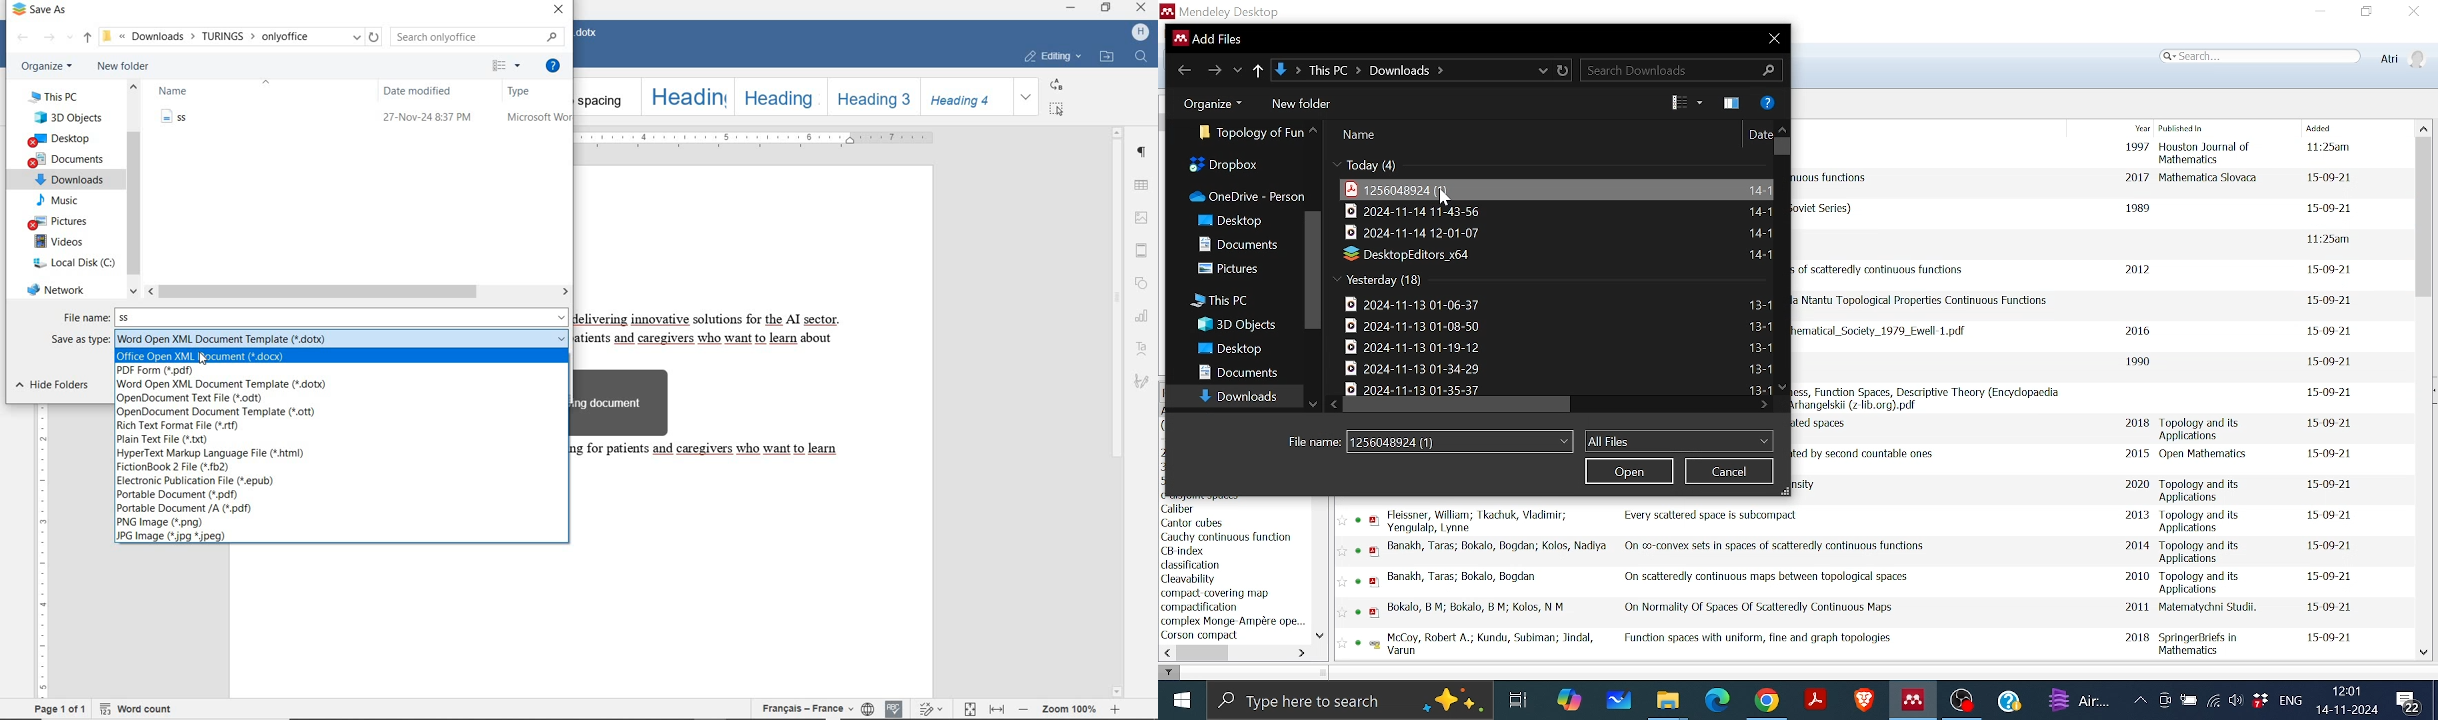 Image resolution: width=2464 pixels, height=728 pixels. What do you see at coordinates (85, 318) in the screenshot?
I see `FILE NAME` at bounding box center [85, 318].